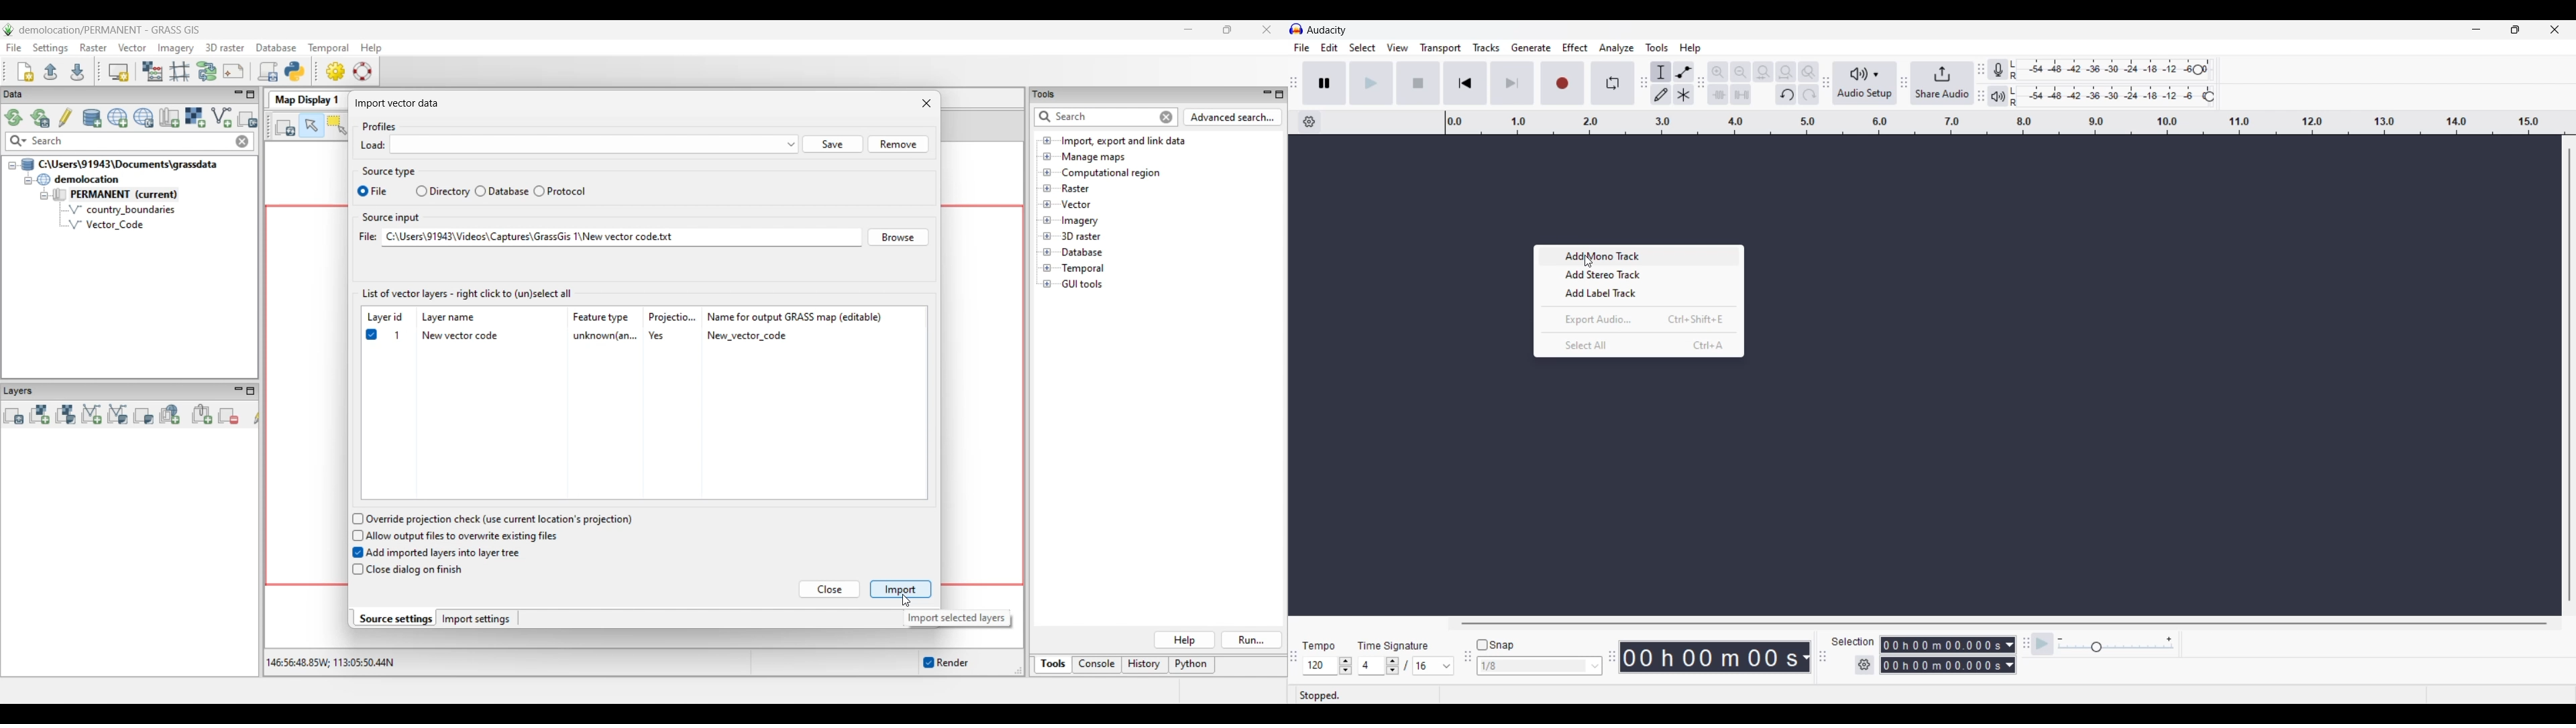 The image size is (2576, 728). Describe the element at coordinates (1587, 261) in the screenshot. I see `Cursor` at that location.